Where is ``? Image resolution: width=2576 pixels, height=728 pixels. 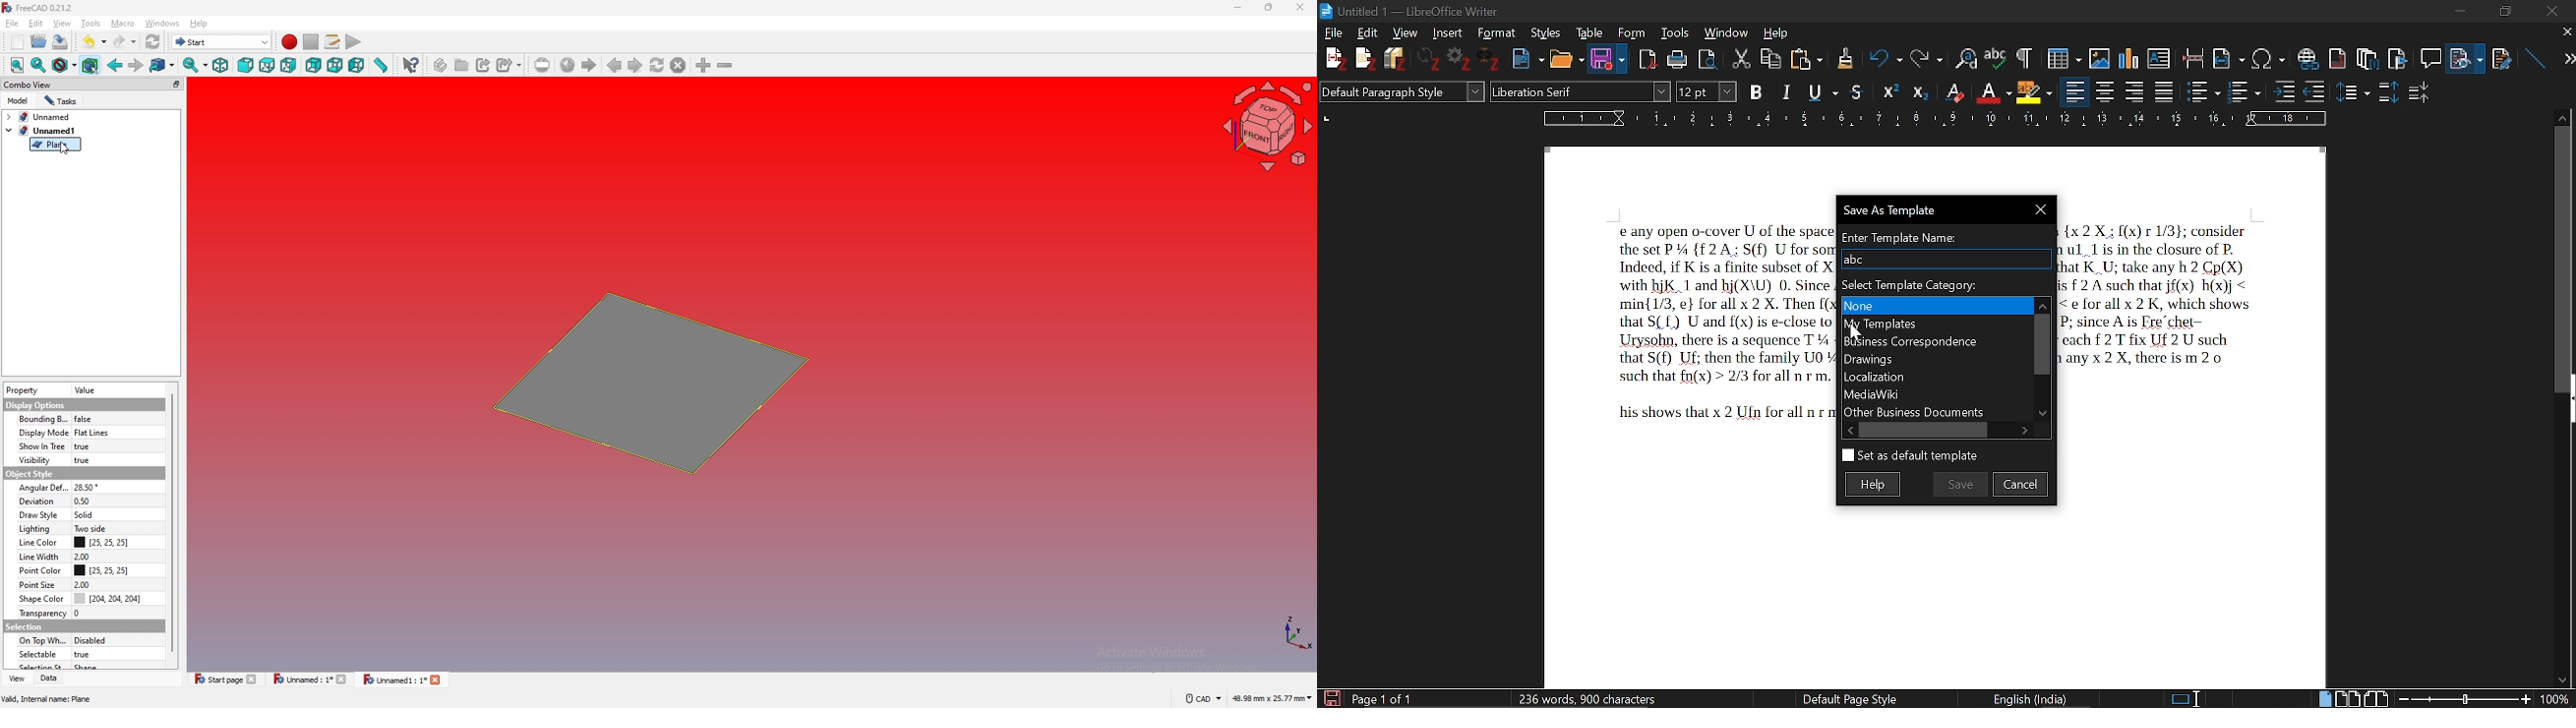  is located at coordinates (1492, 61).